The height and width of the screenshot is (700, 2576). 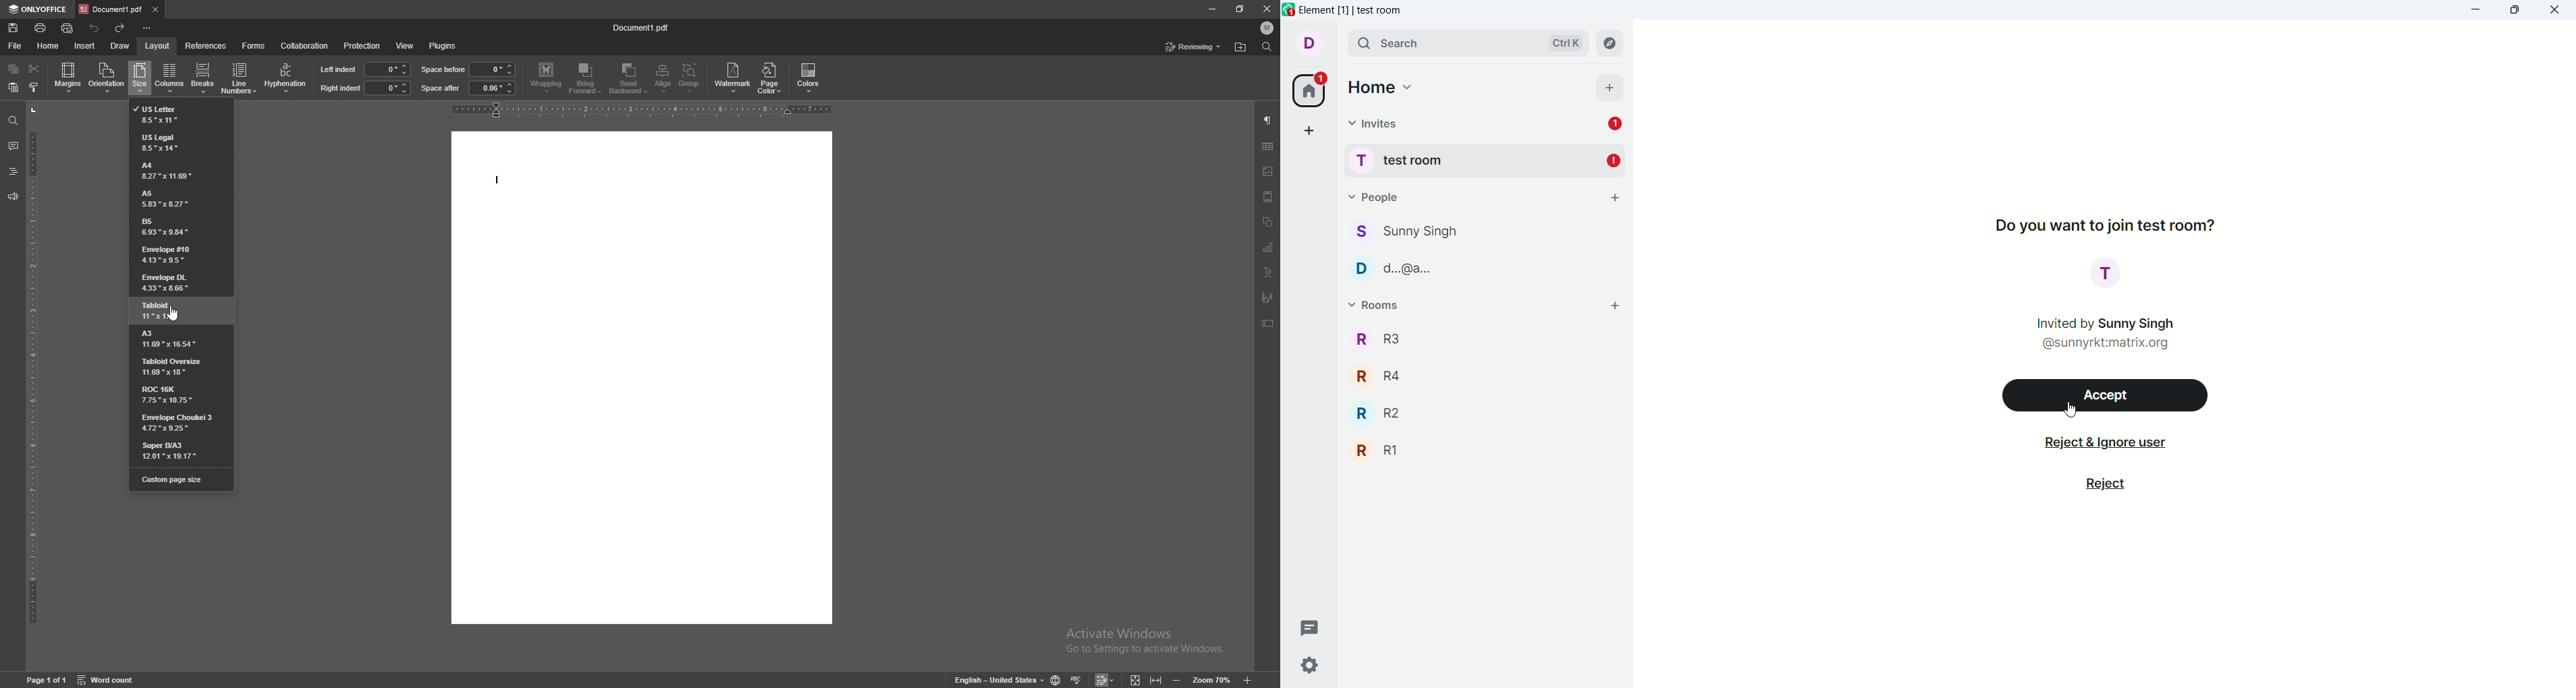 I want to click on paragraph, so click(x=1268, y=121).